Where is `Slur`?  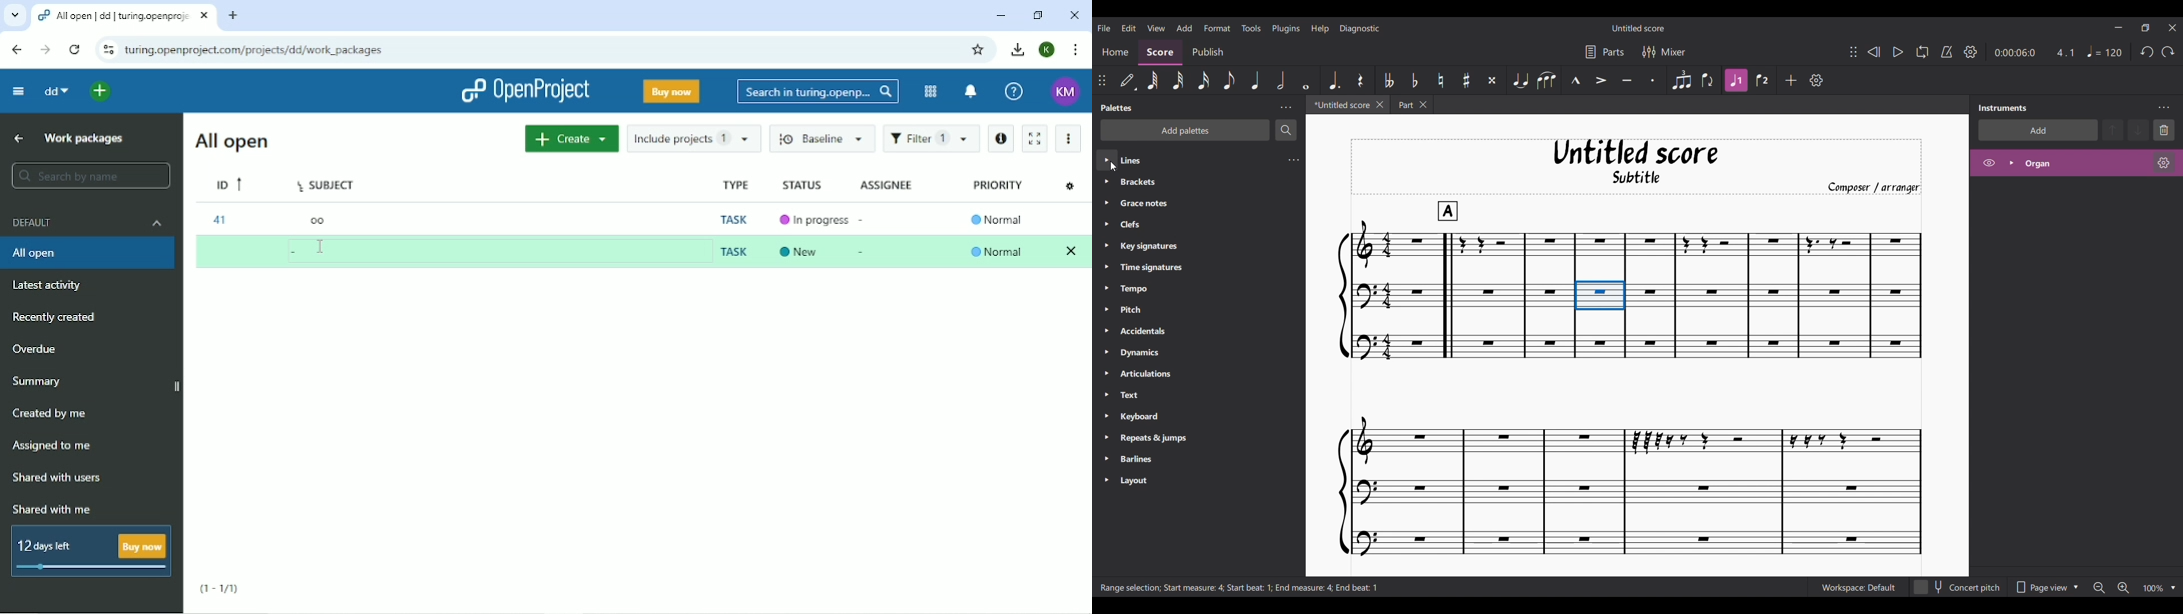
Slur is located at coordinates (1547, 81).